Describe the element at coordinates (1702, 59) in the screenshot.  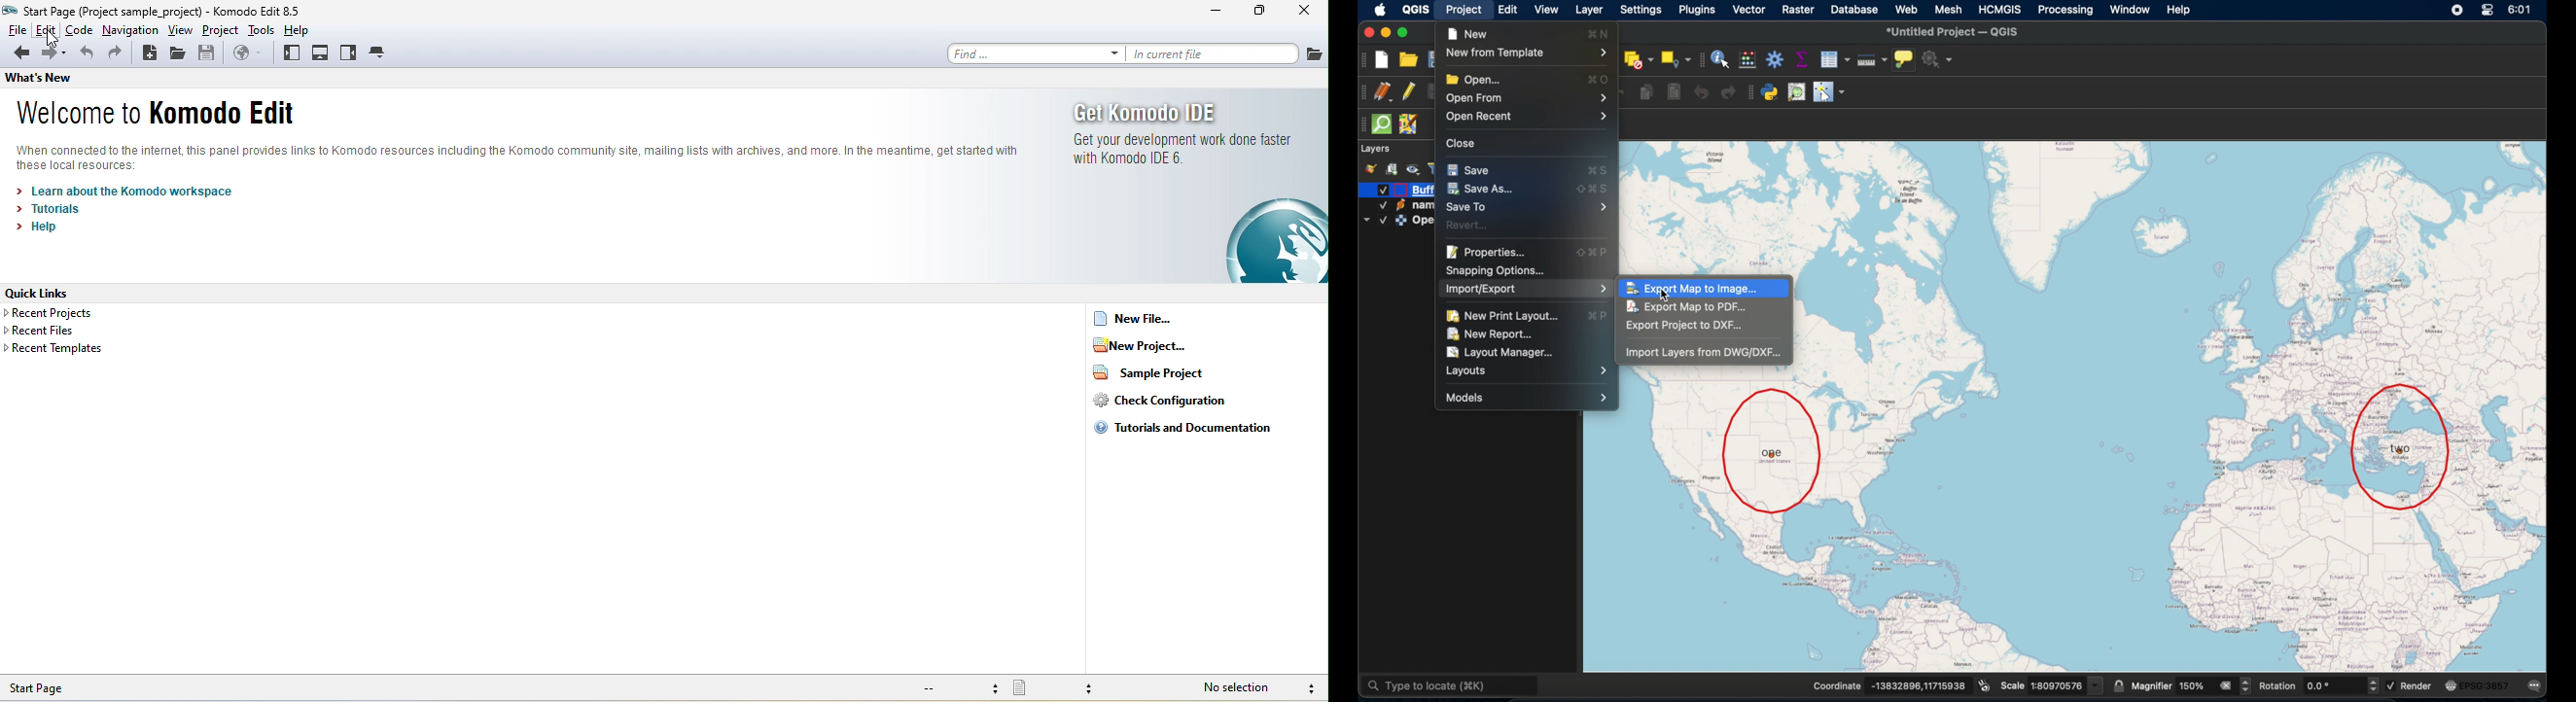
I see `drag handle` at that location.